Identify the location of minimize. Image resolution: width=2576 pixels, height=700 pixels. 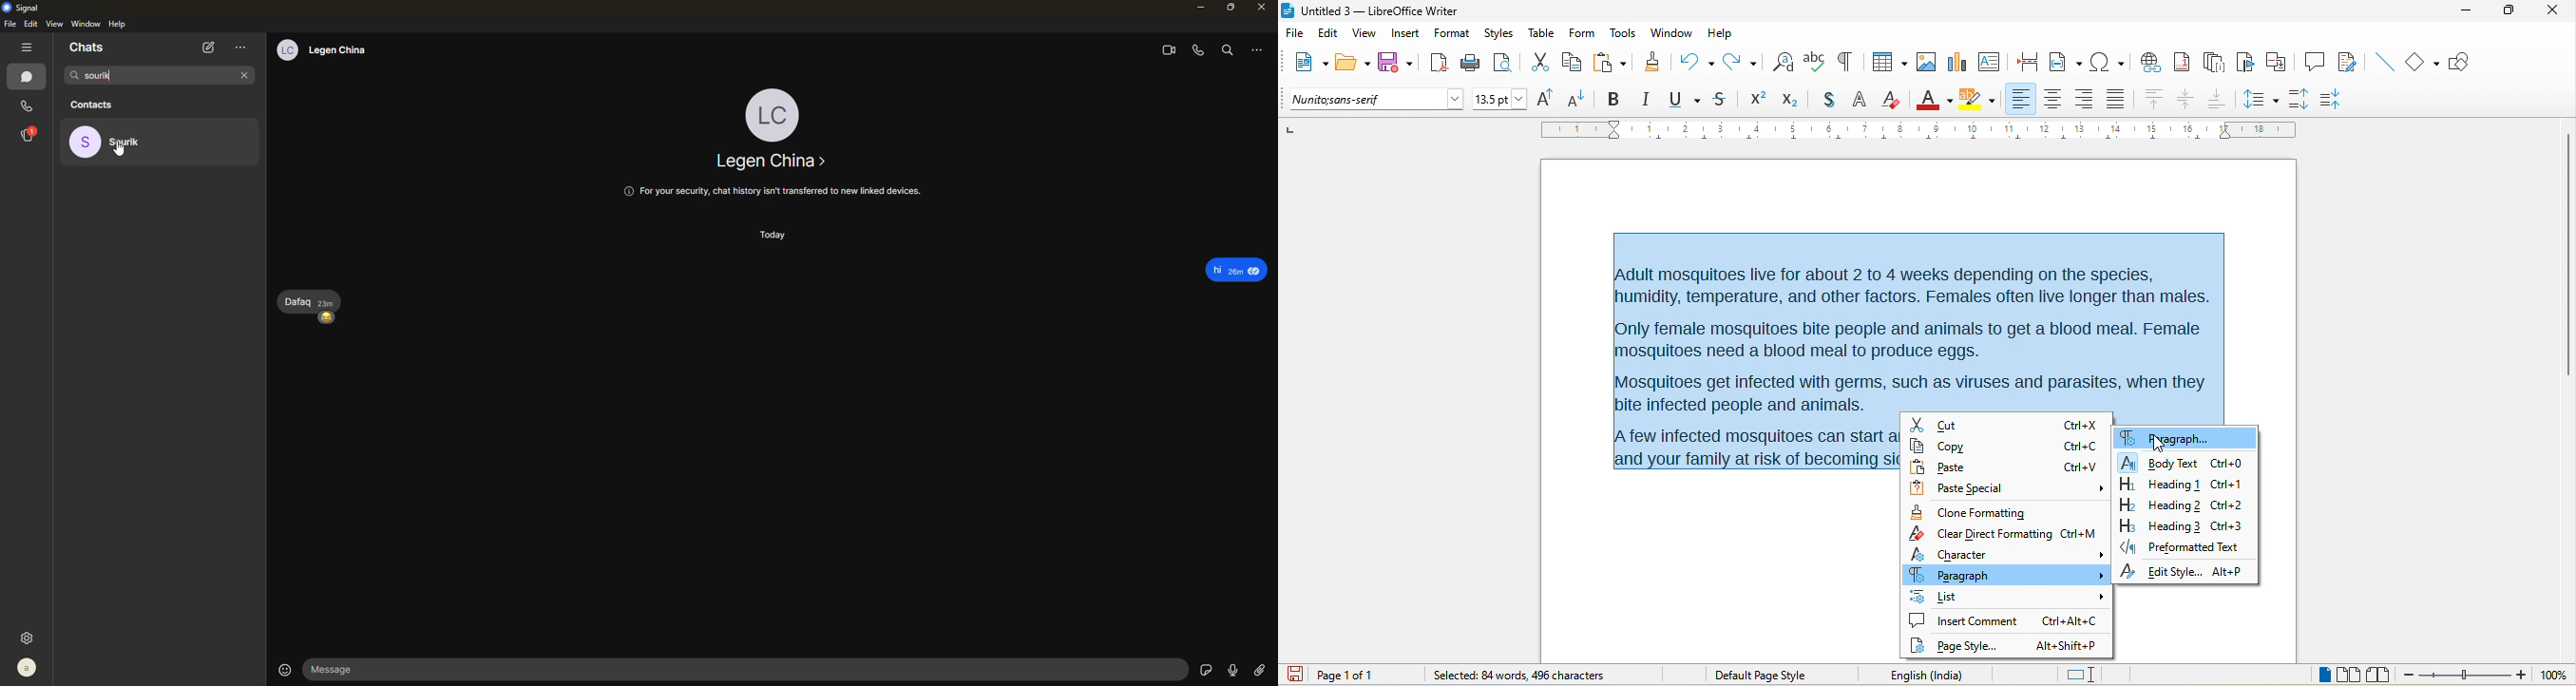
(1197, 8).